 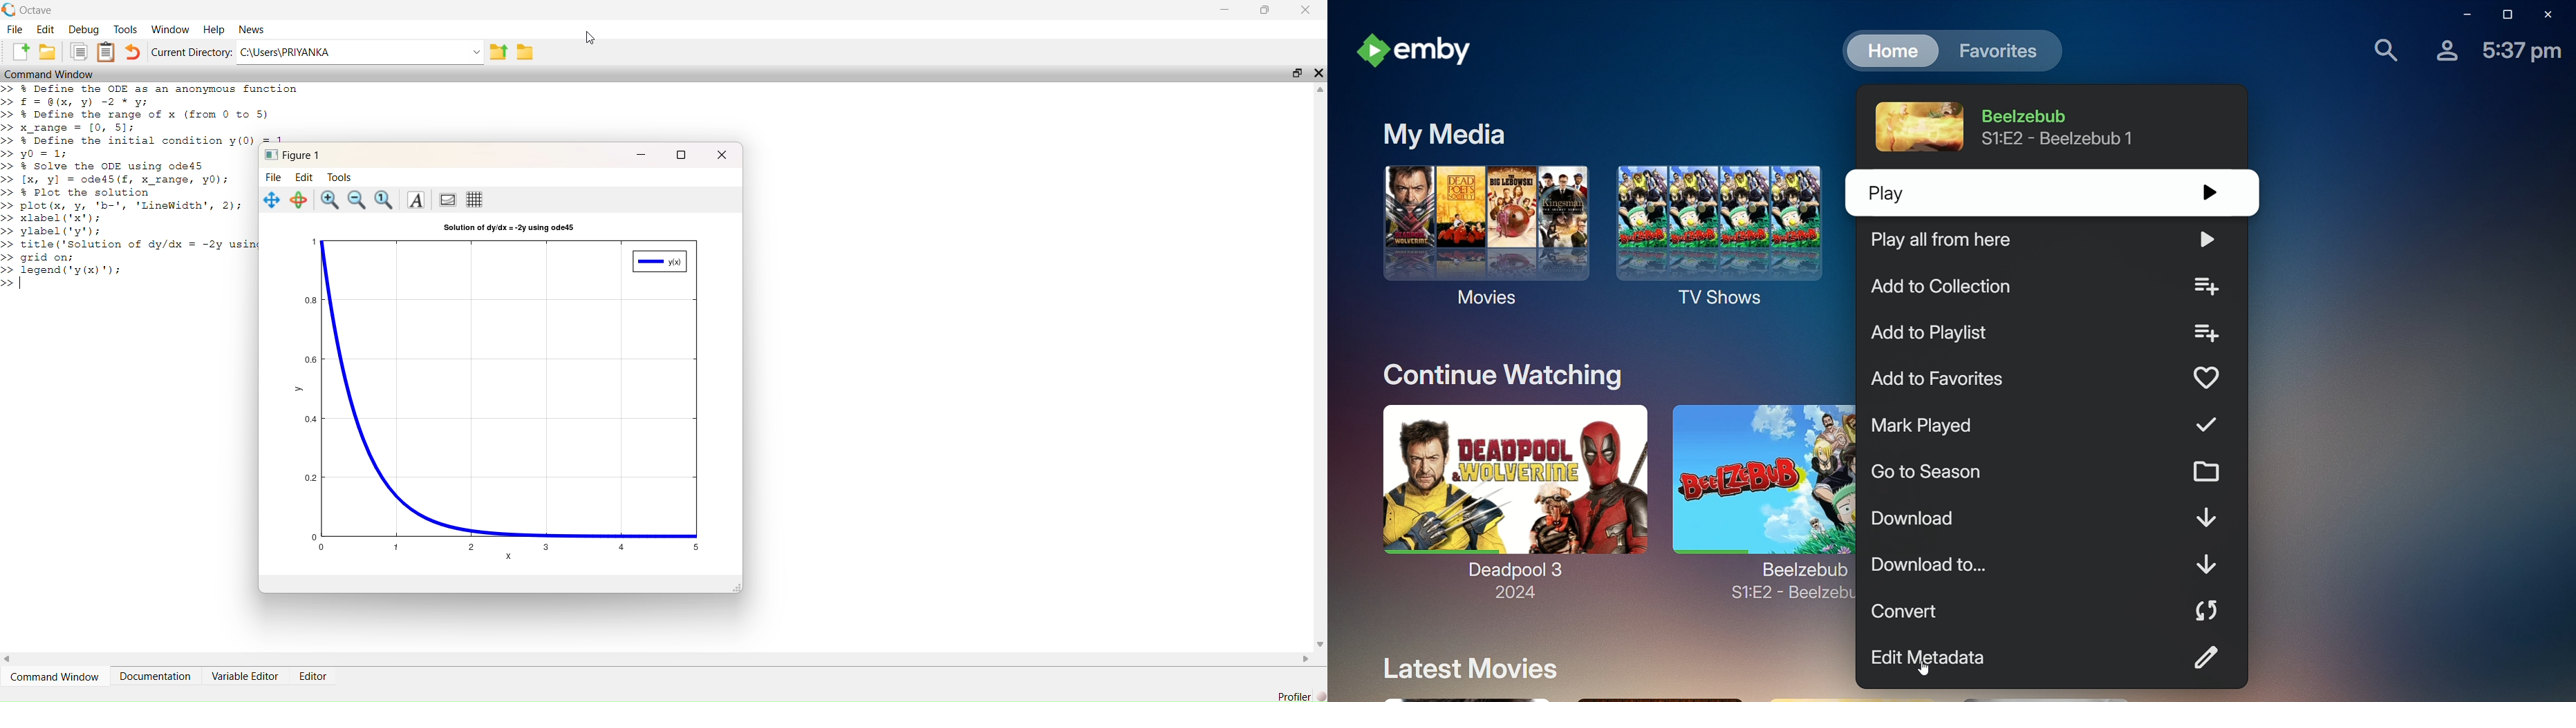 What do you see at coordinates (2458, 15) in the screenshot?
I see `Minimize` at bounding box center [2458, 15].